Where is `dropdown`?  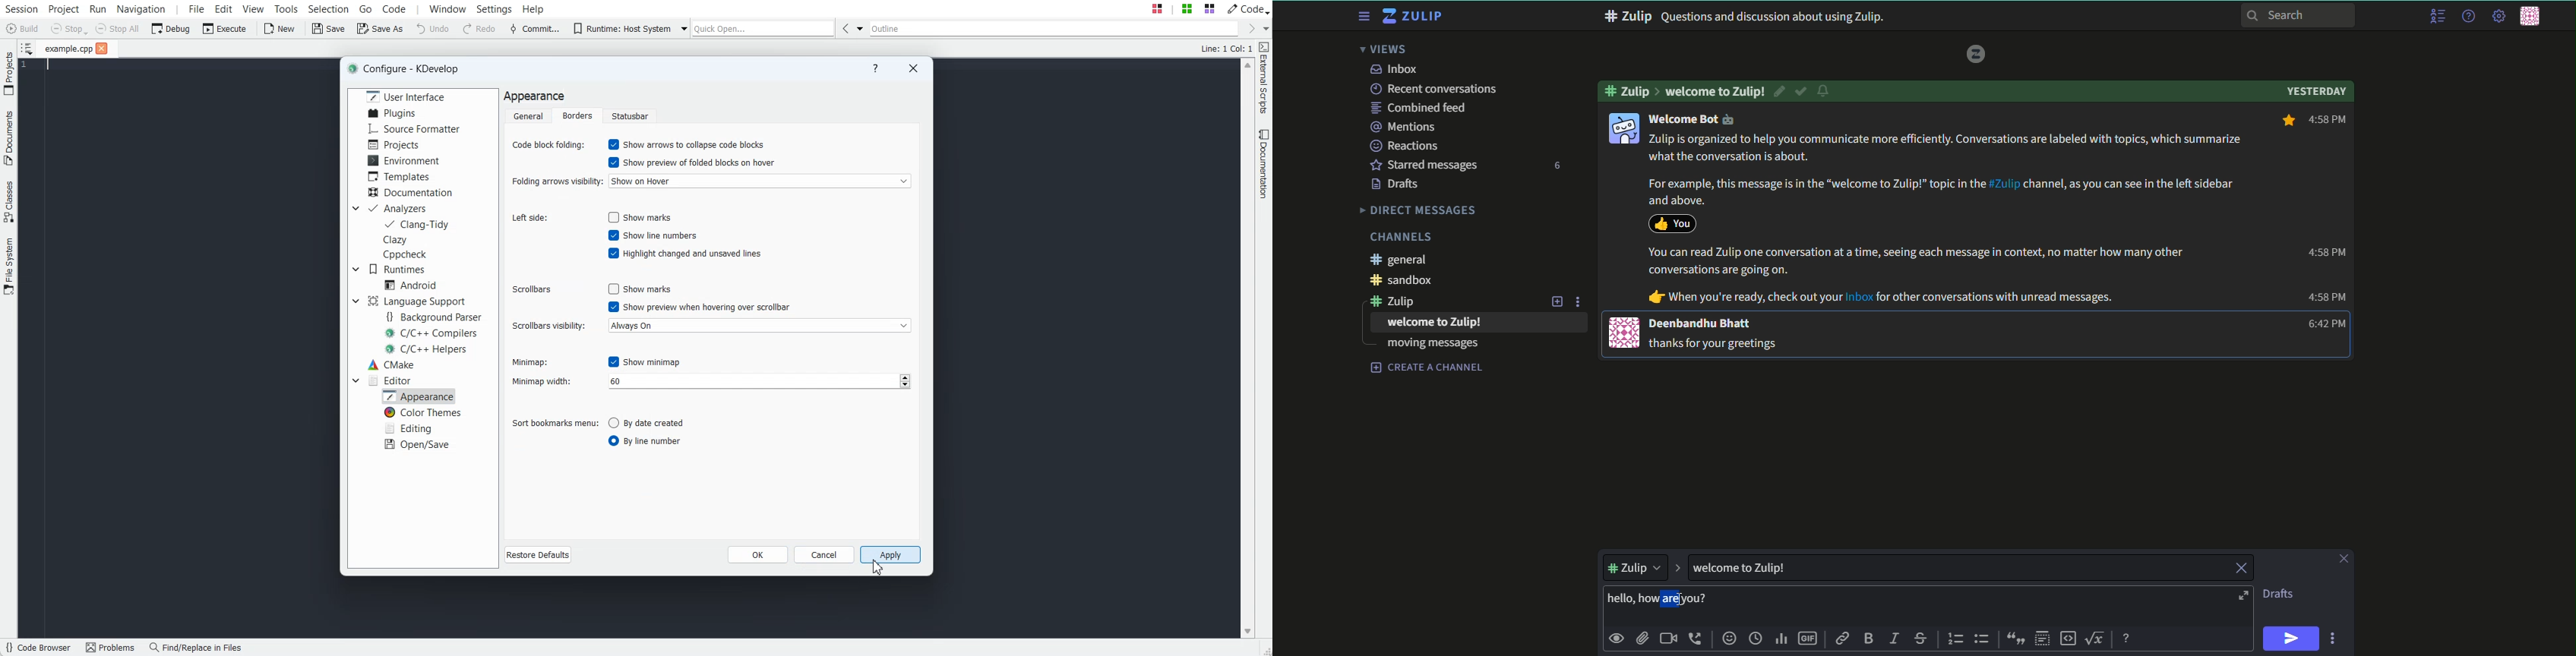
dropdown is located at coordinates (1634, 566).